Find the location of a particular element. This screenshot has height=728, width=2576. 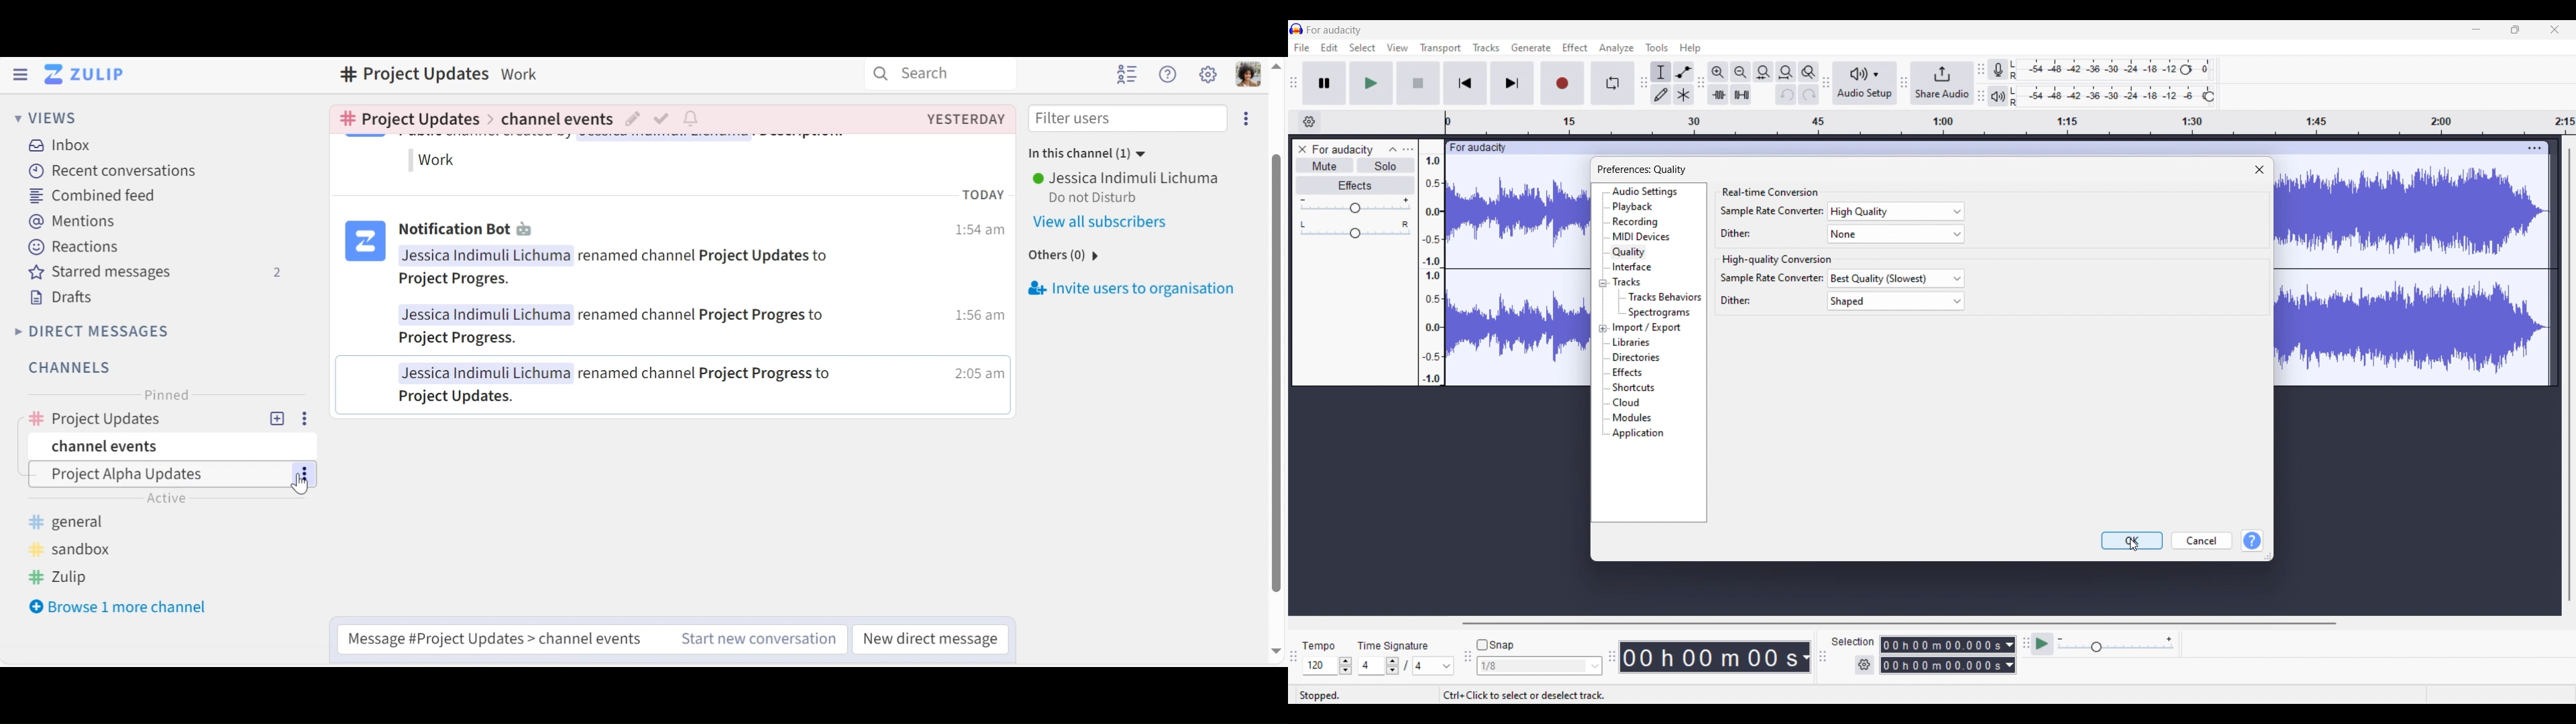

cursor is located at coordinates (301, 482).